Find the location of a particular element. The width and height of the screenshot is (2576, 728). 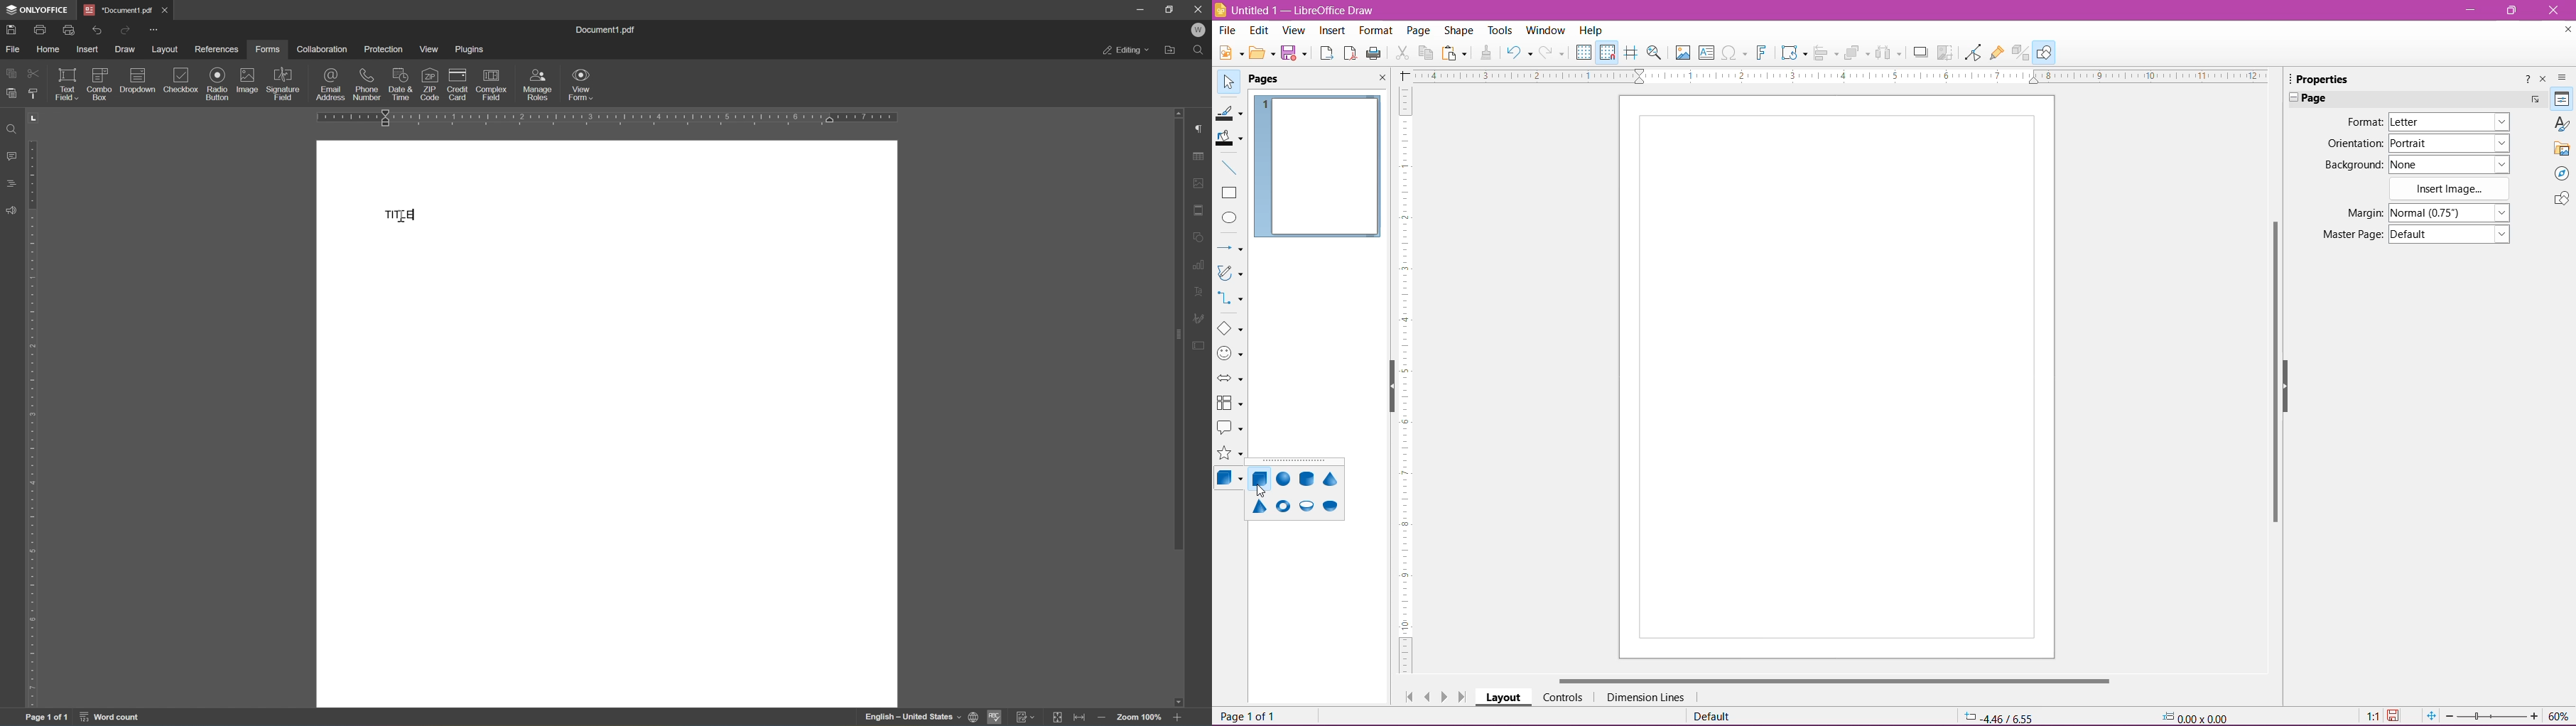

Properties is located at coordinates (2320, 79).